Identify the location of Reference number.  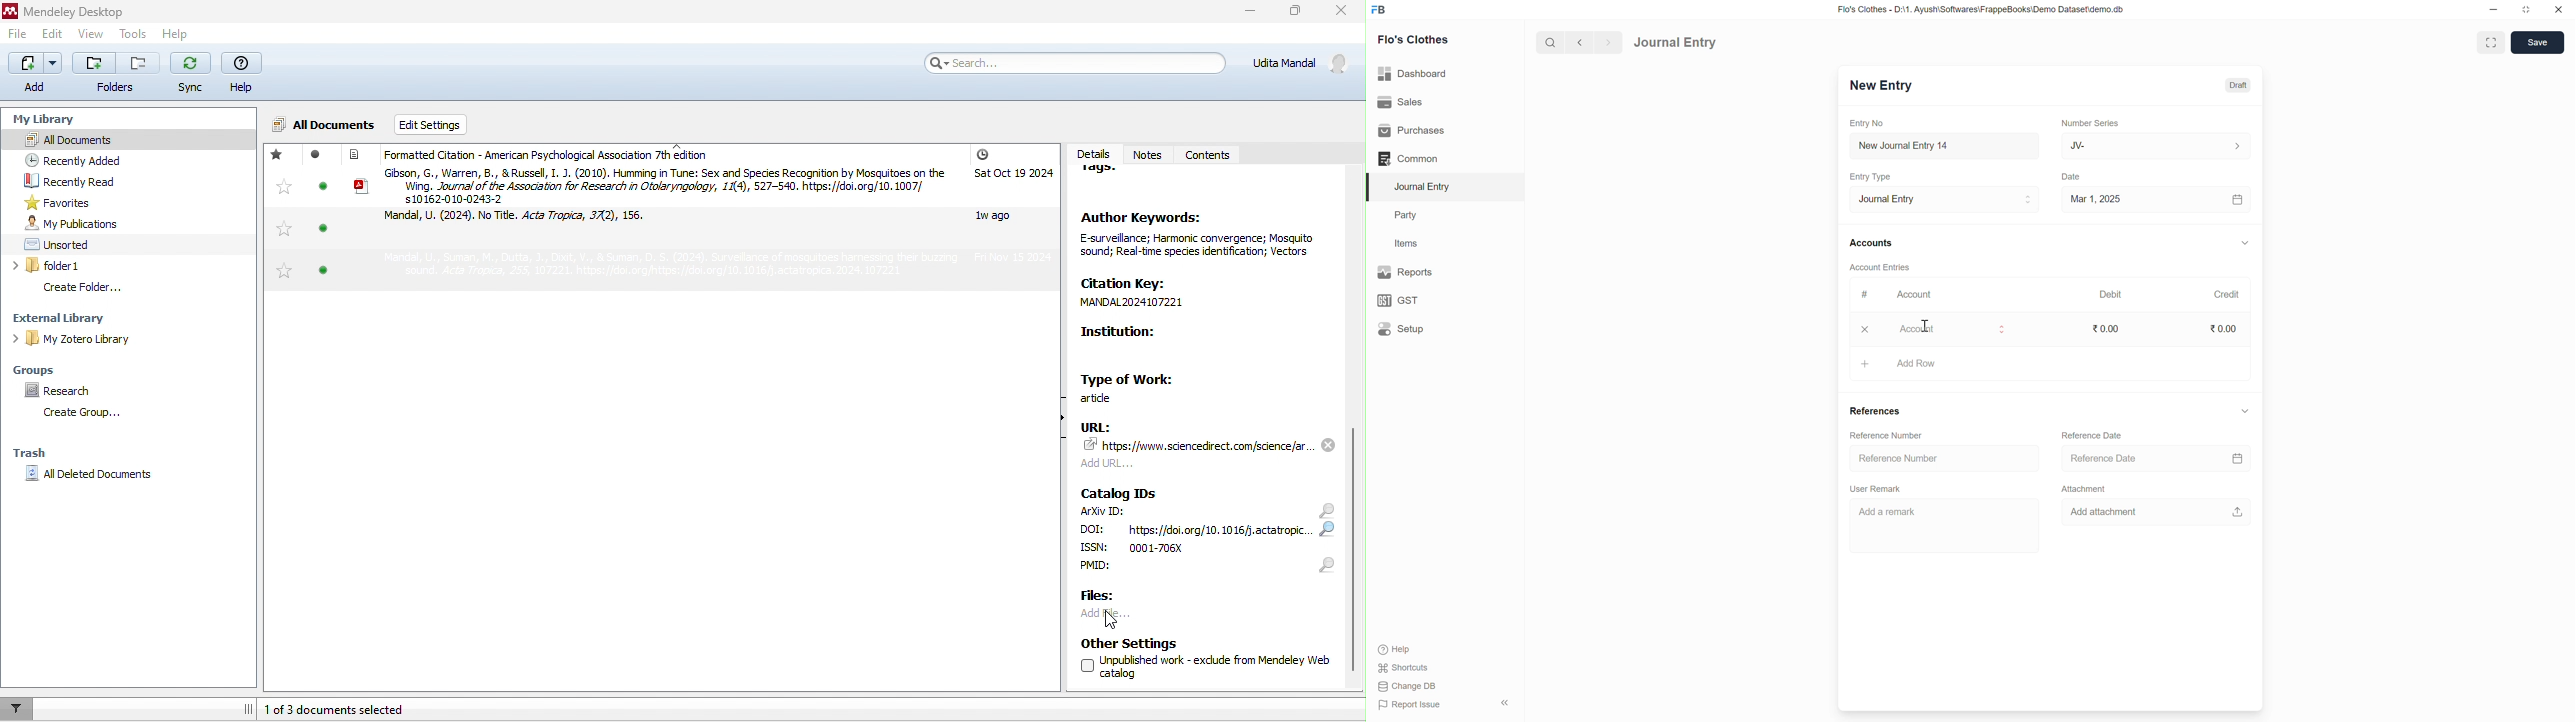
(1920, 459).